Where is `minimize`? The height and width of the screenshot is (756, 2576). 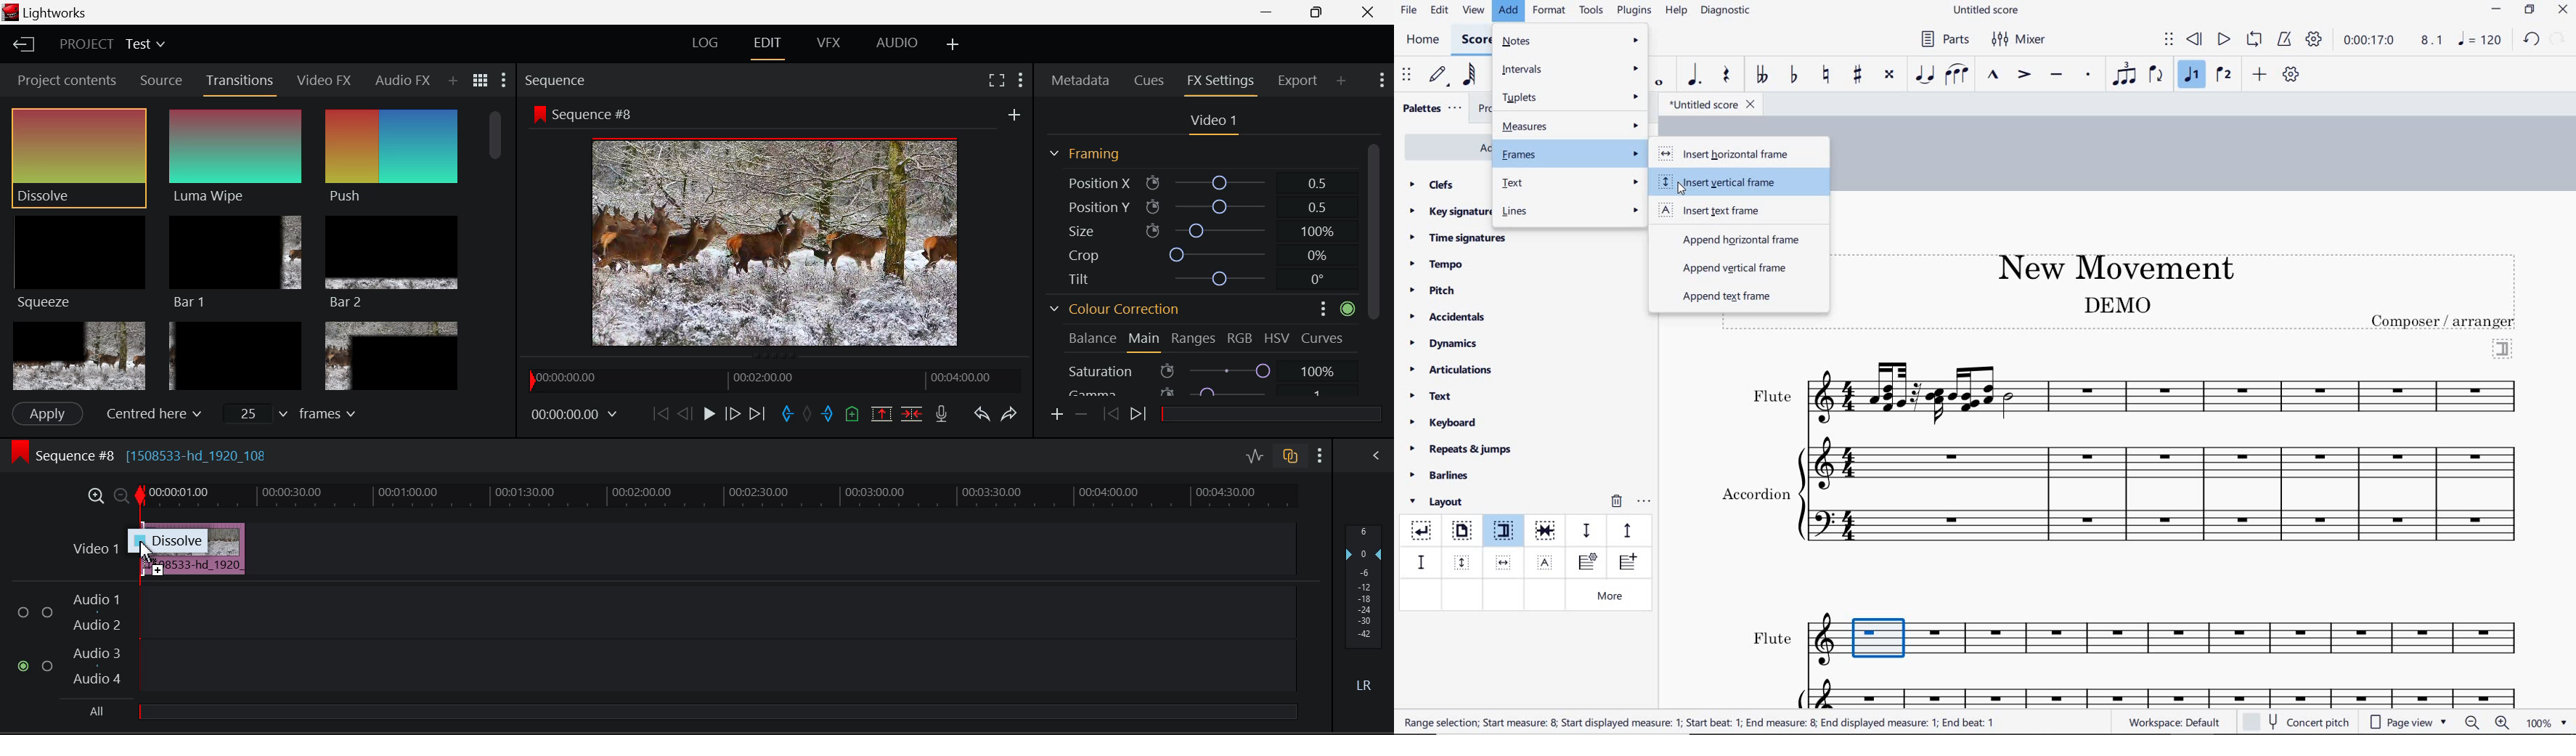
minimize is located at coordinates (2497, 11).